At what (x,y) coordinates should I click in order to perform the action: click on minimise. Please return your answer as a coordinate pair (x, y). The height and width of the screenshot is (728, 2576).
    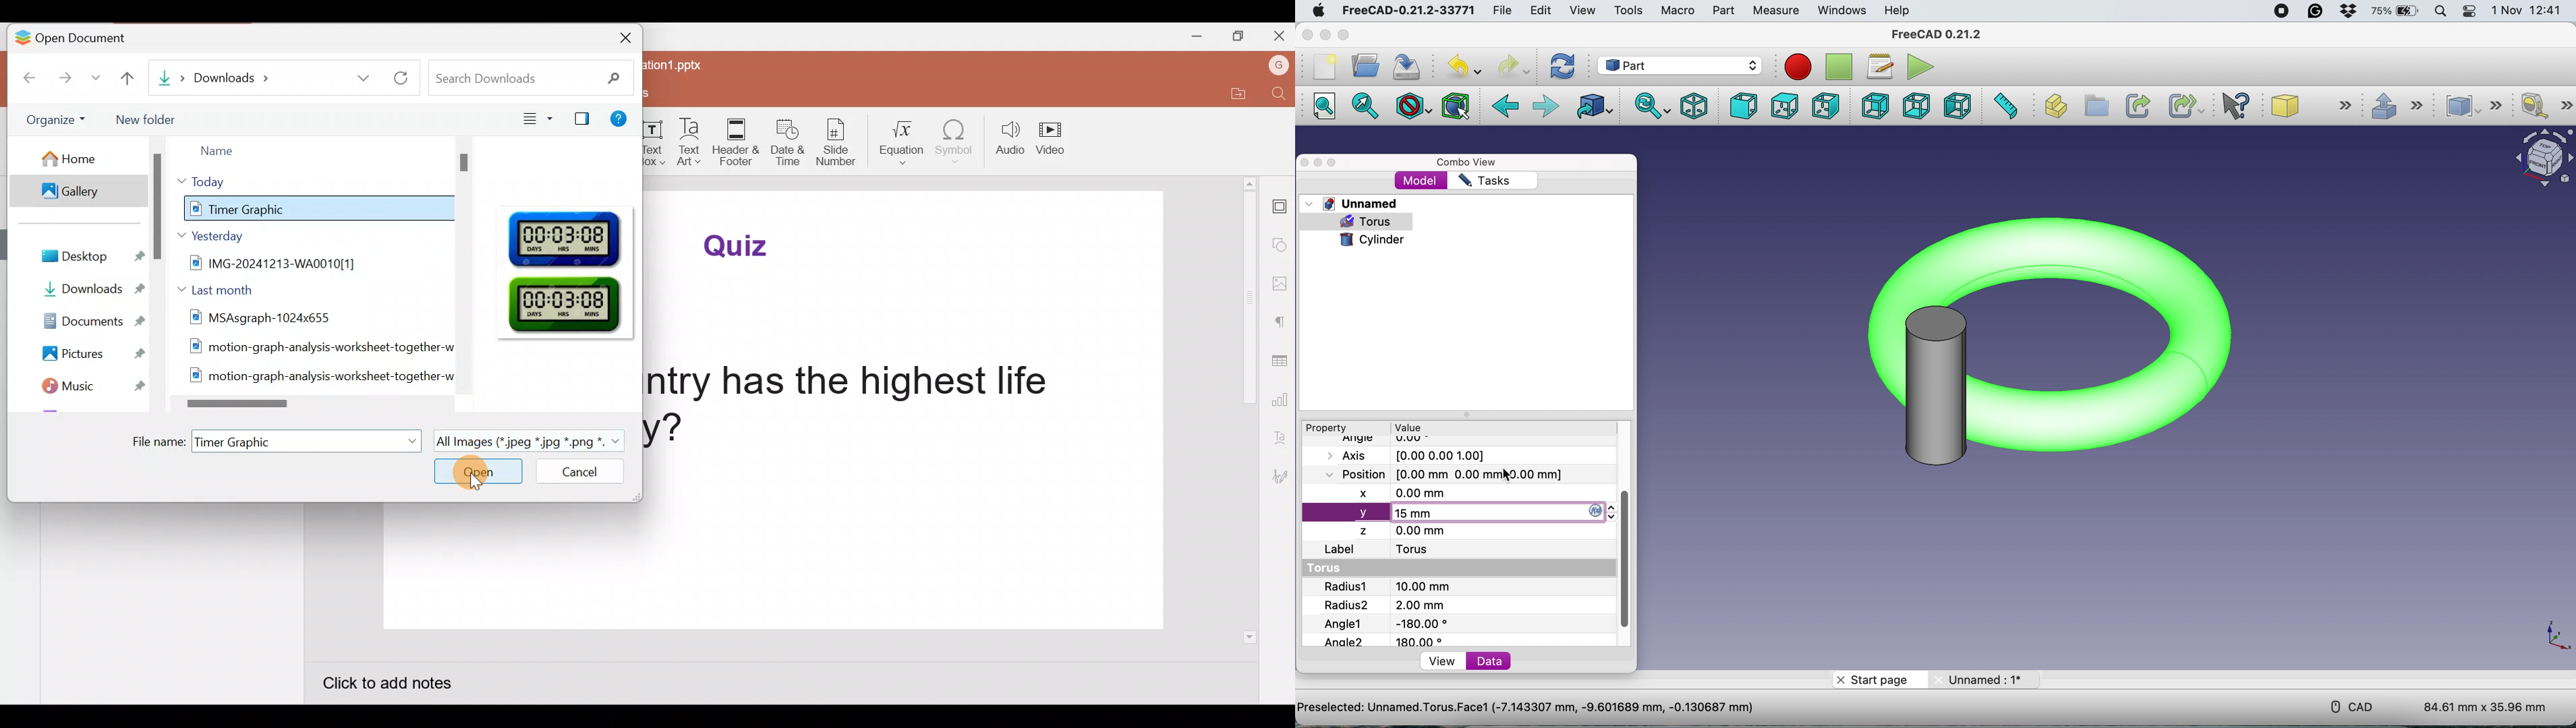
    Looking at the image, I should click on (1319, 163).